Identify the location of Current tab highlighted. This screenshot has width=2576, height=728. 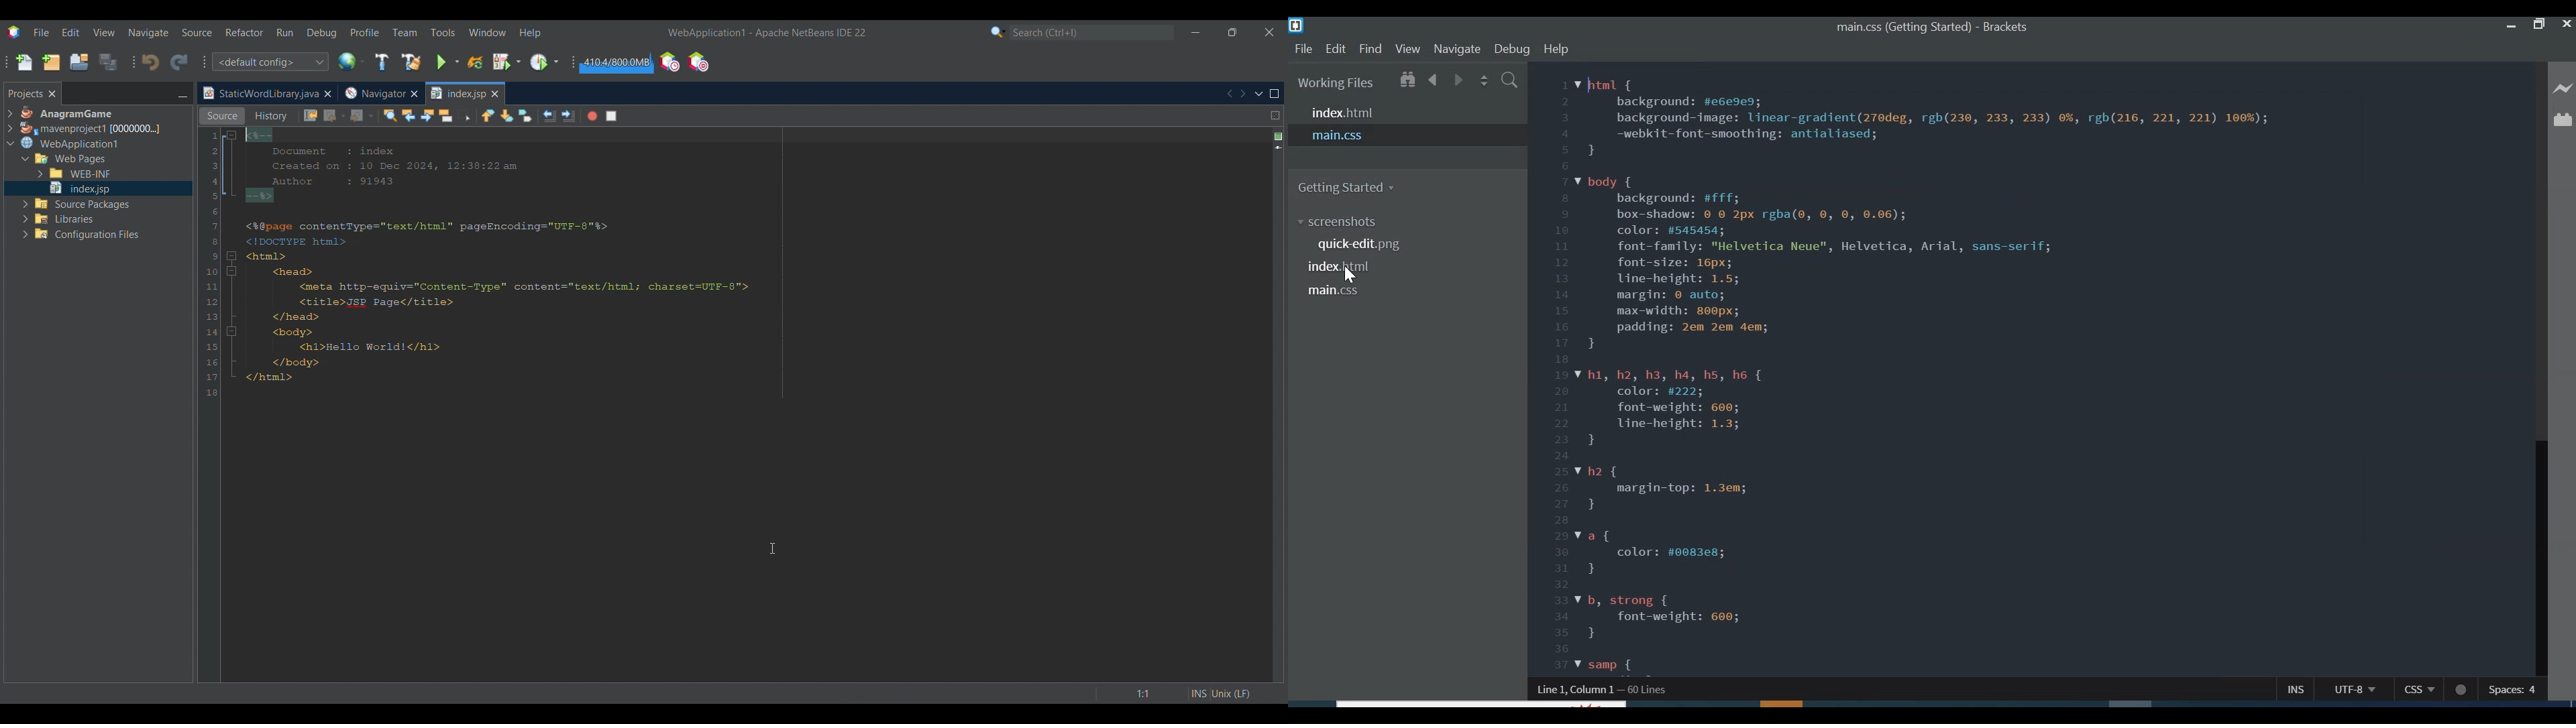
(260, 94).